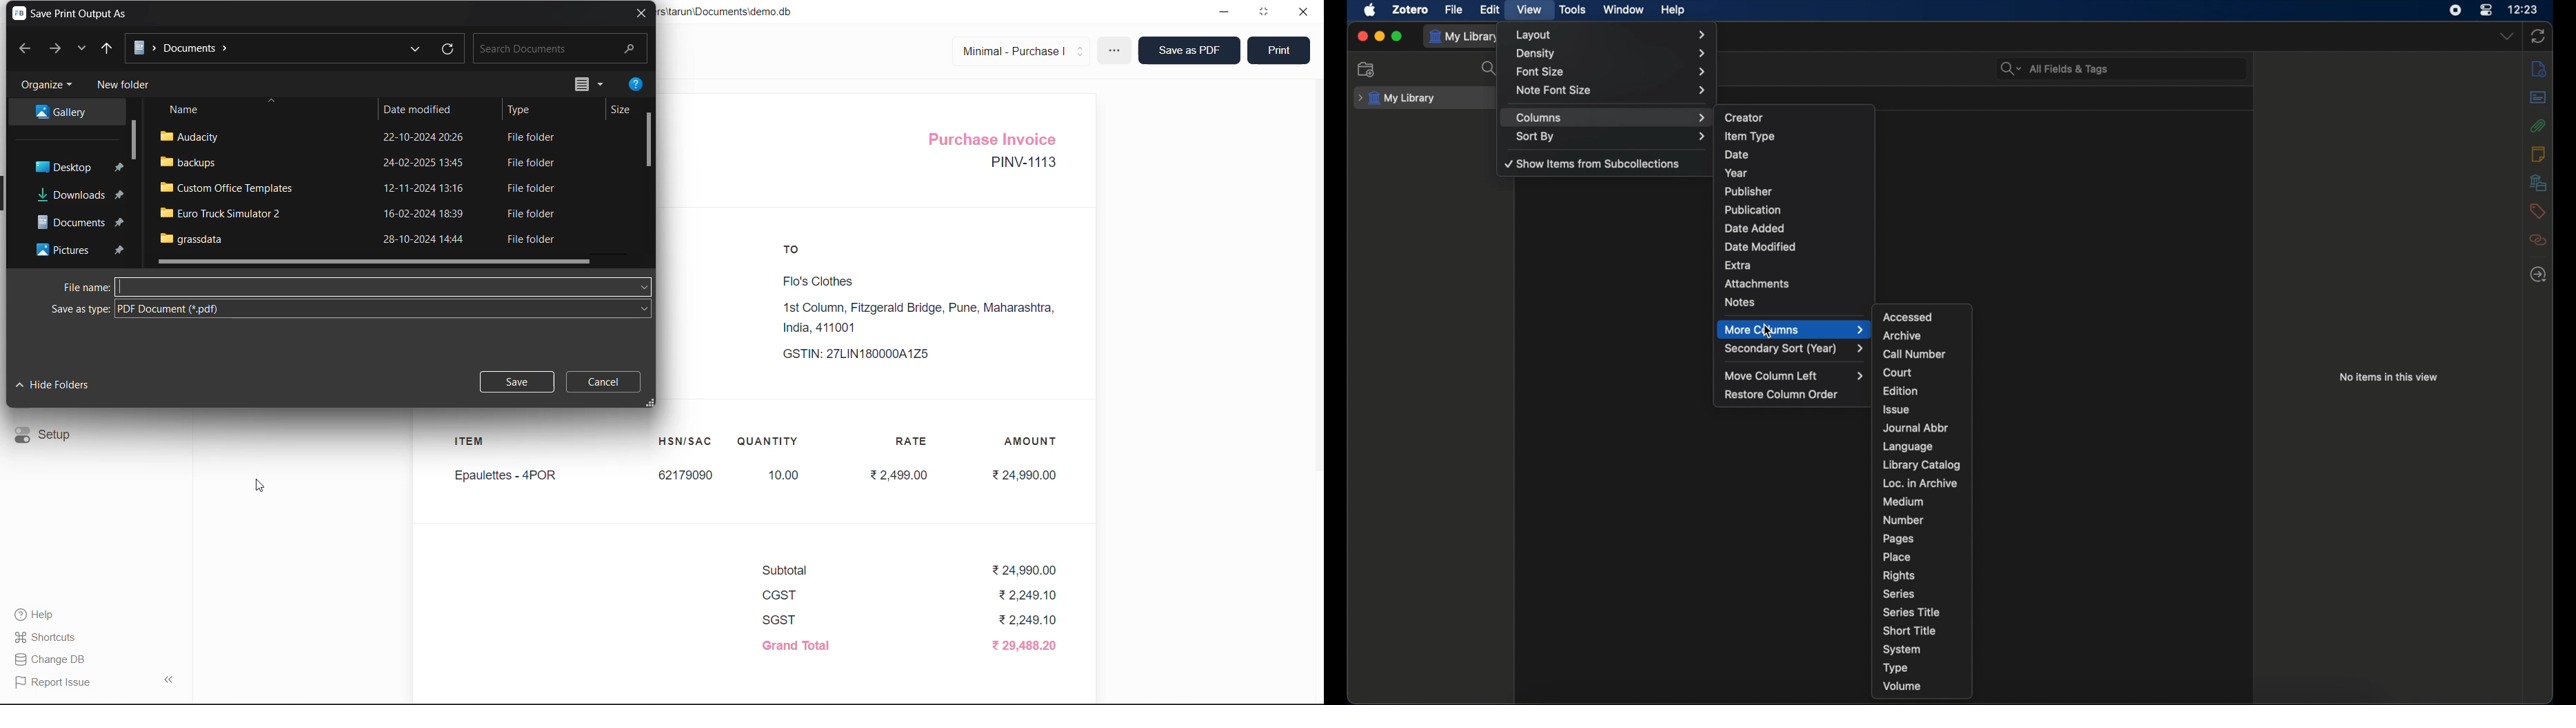  I want to click on forward, so click(56, 48).